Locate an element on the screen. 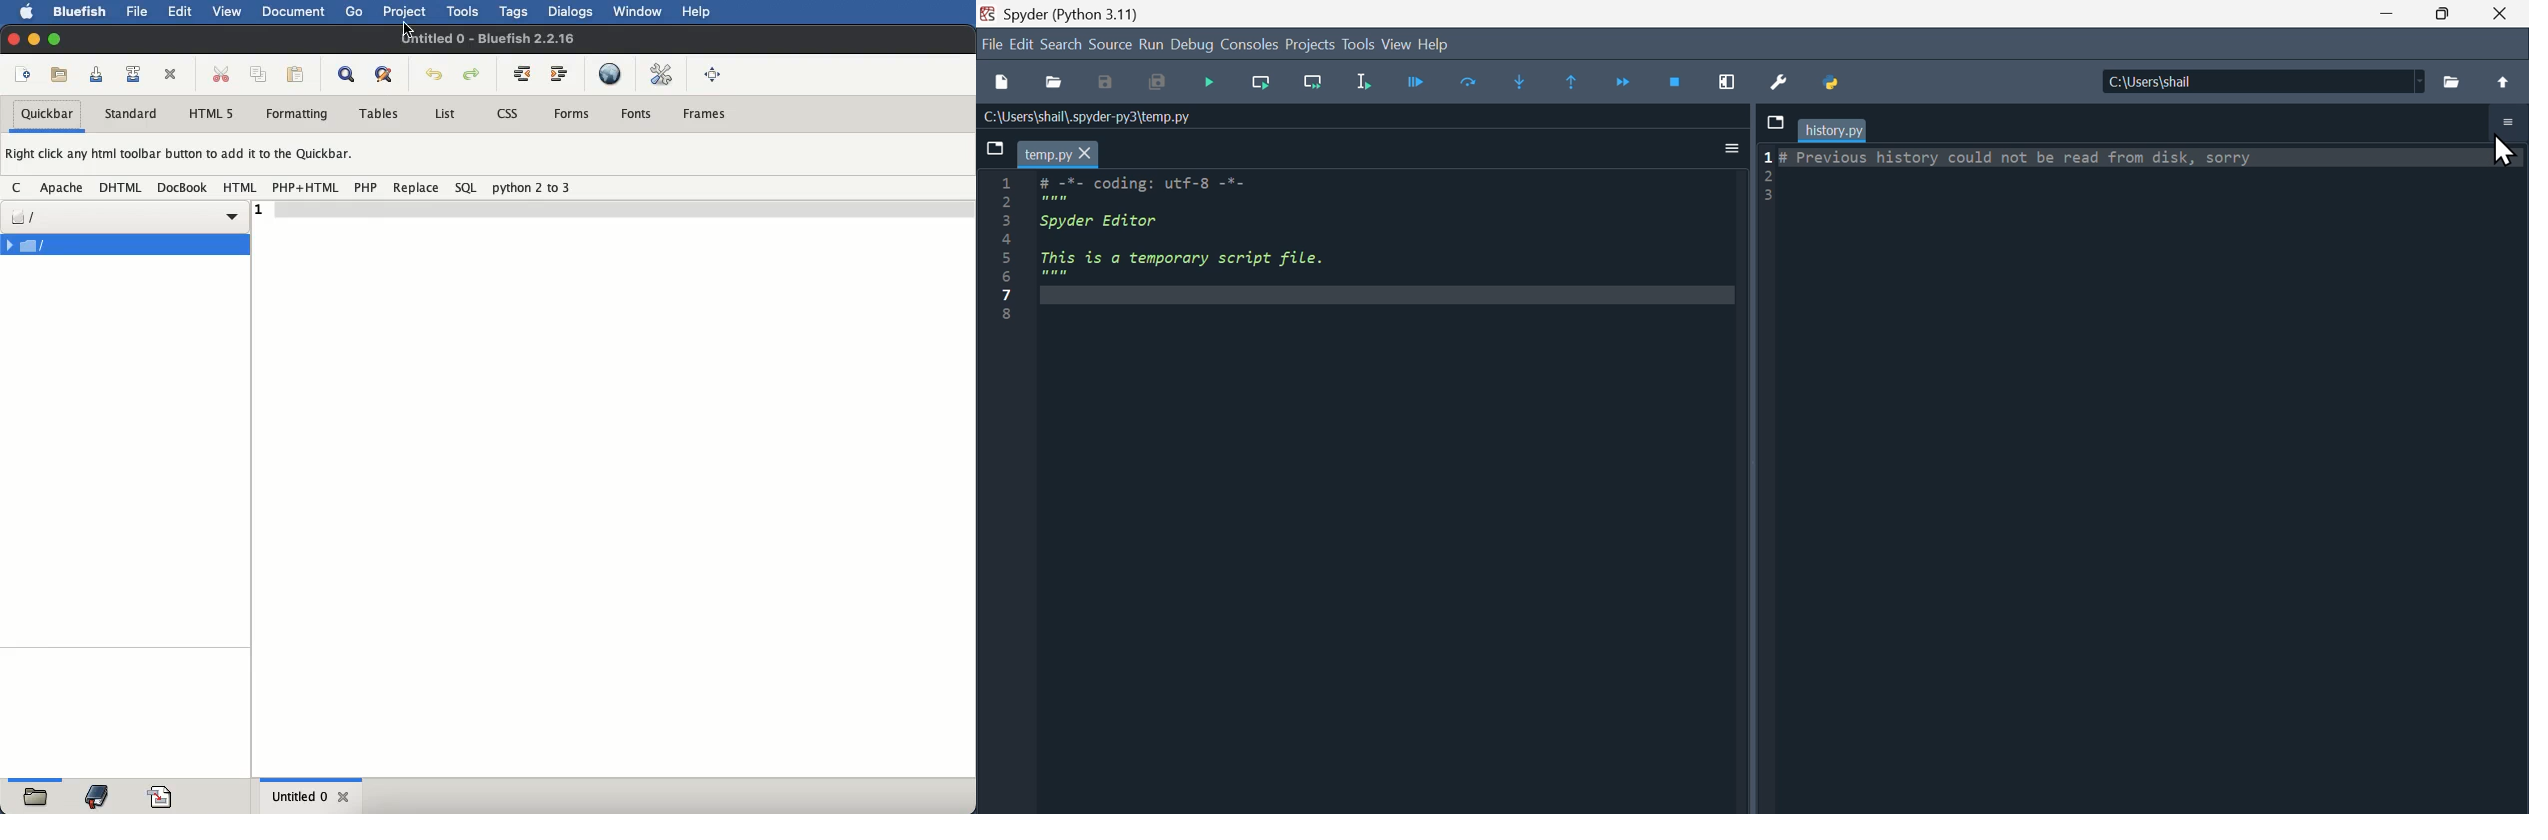 Image resolution: width=2548 pixels, height=840 pixels. C:\Users\shail\.spyder-py3\temp.py is located at coordinates (1088, 120).